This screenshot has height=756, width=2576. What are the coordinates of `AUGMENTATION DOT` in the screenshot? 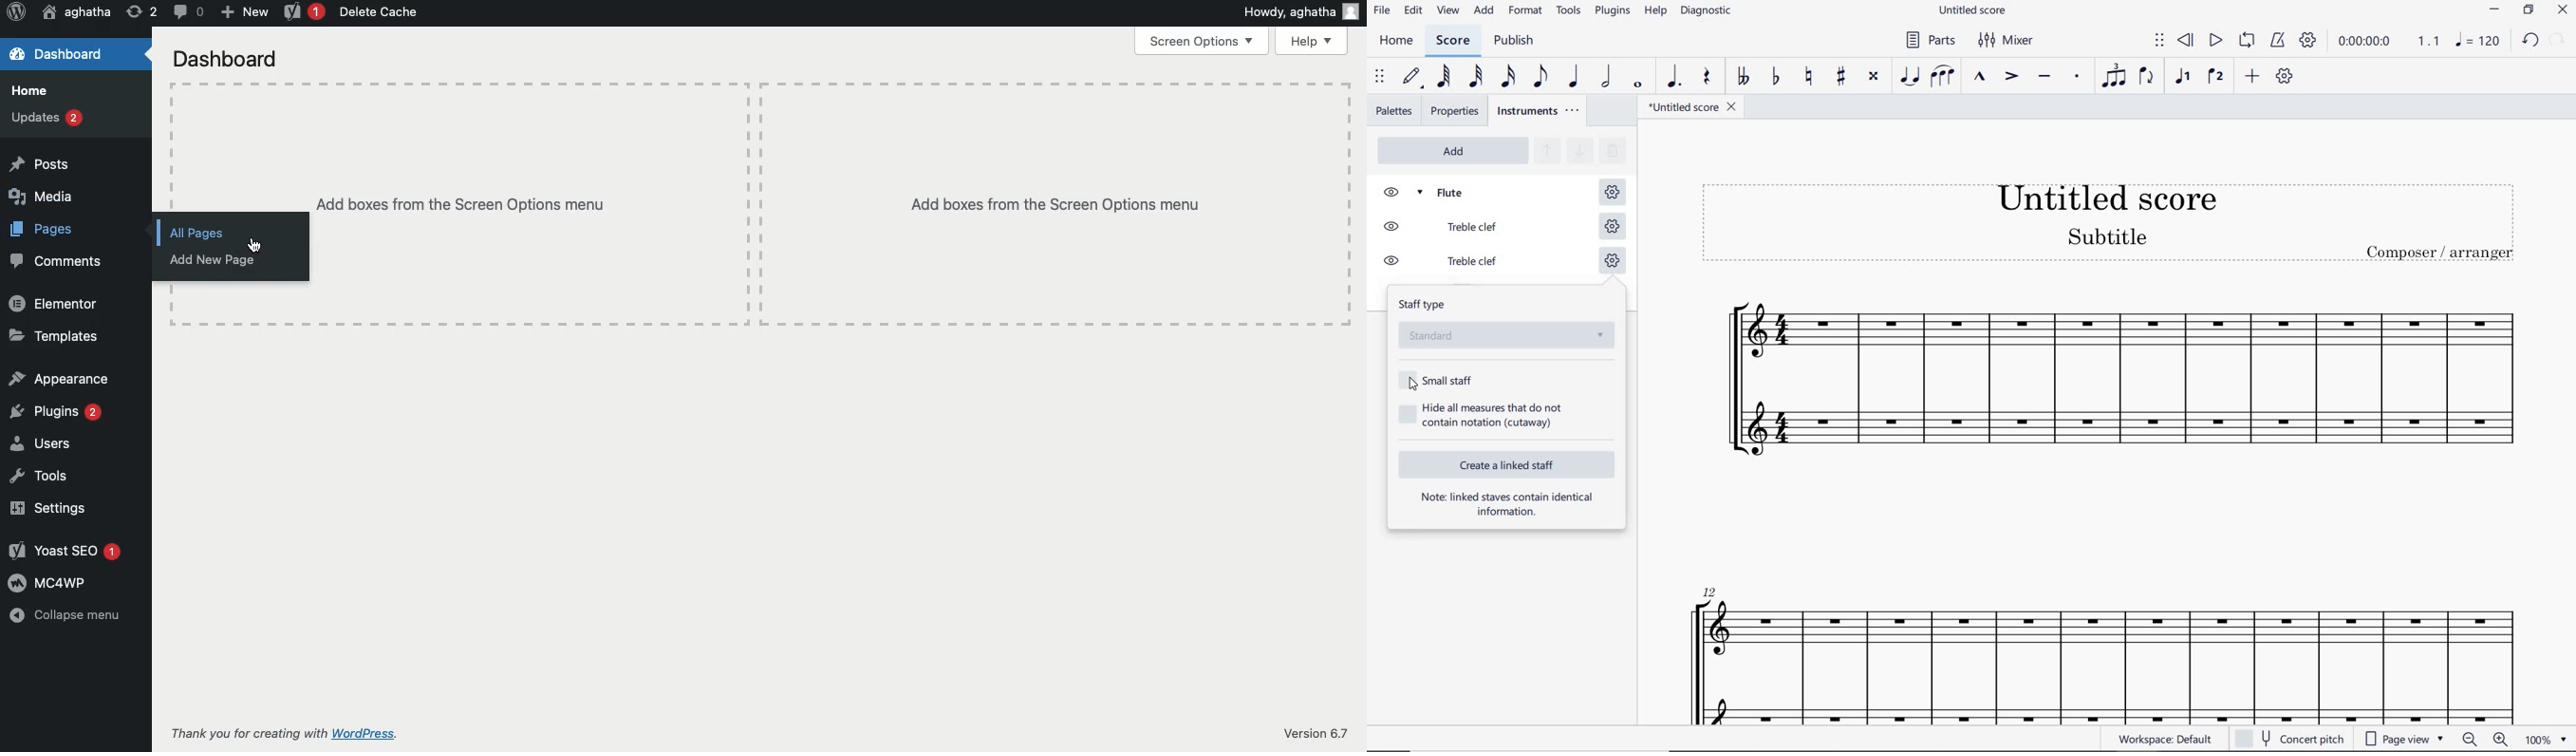 It's located at (1672, 78).